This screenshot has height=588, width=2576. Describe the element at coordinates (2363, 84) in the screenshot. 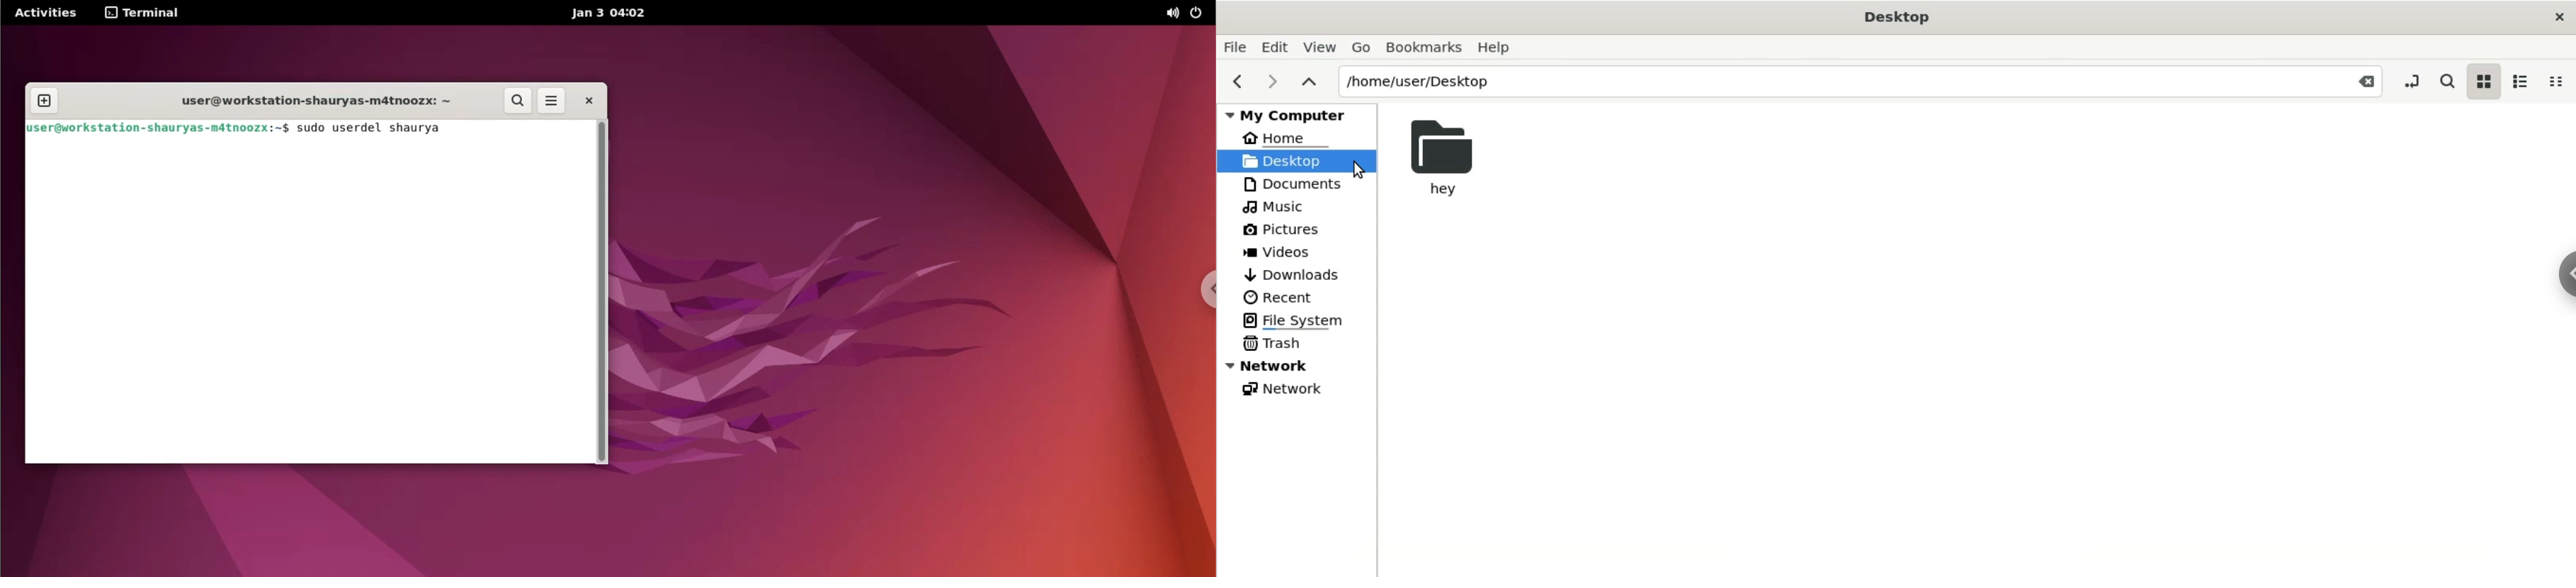

I see `Close` at that location.